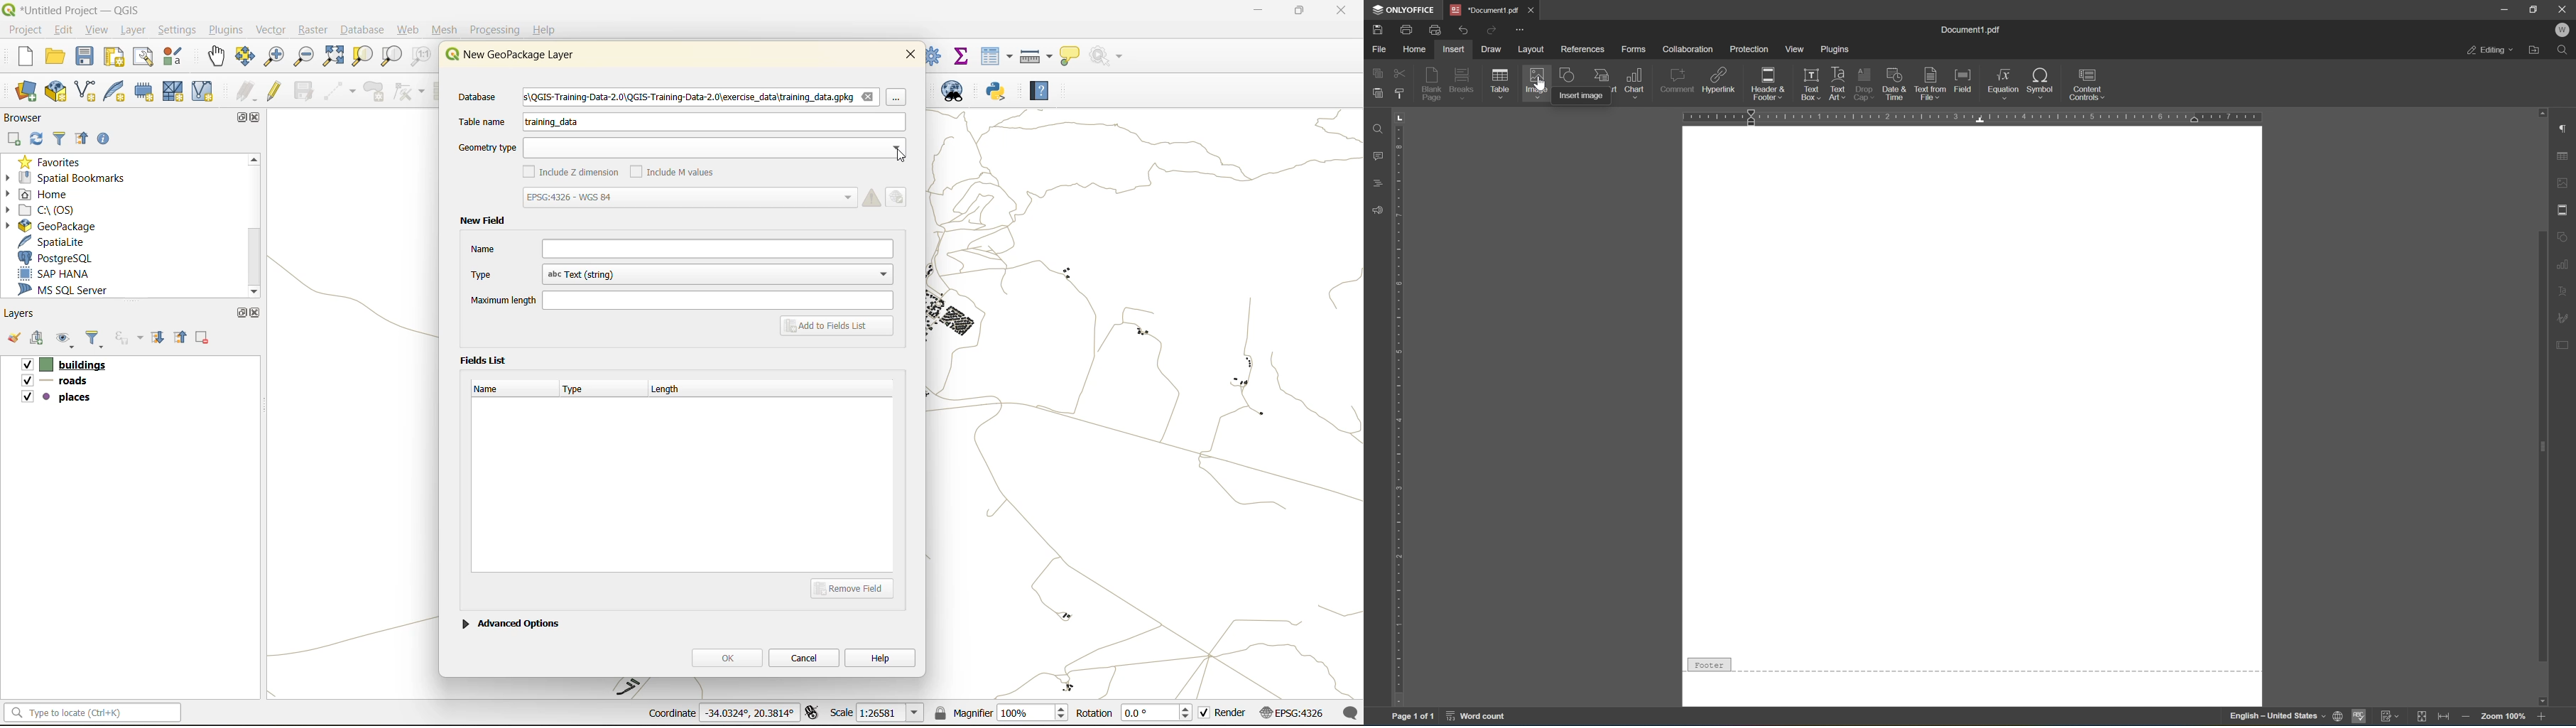 This screenshot has height=728, width=2576. What do you see at coordinates (1298, 13) in the screenshot?
I see `maximize` at bounding box center [1298, 13].